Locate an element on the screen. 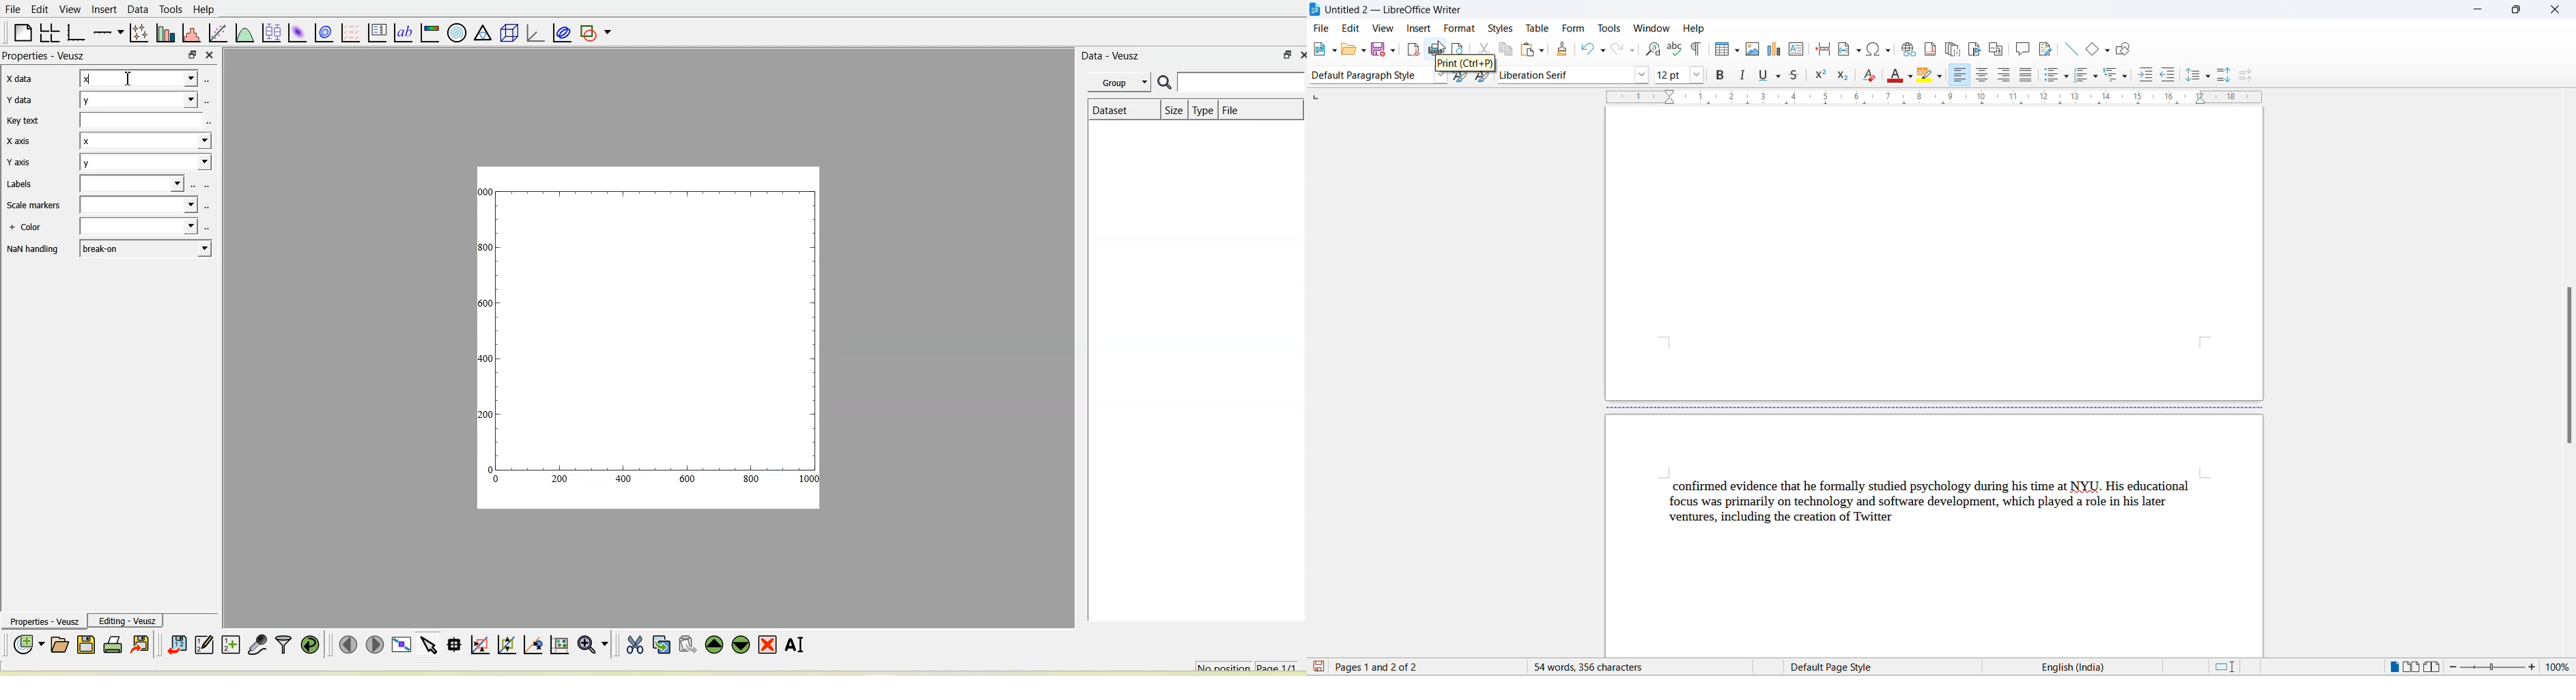  basic shapes is located at coordinates (2092, 51).